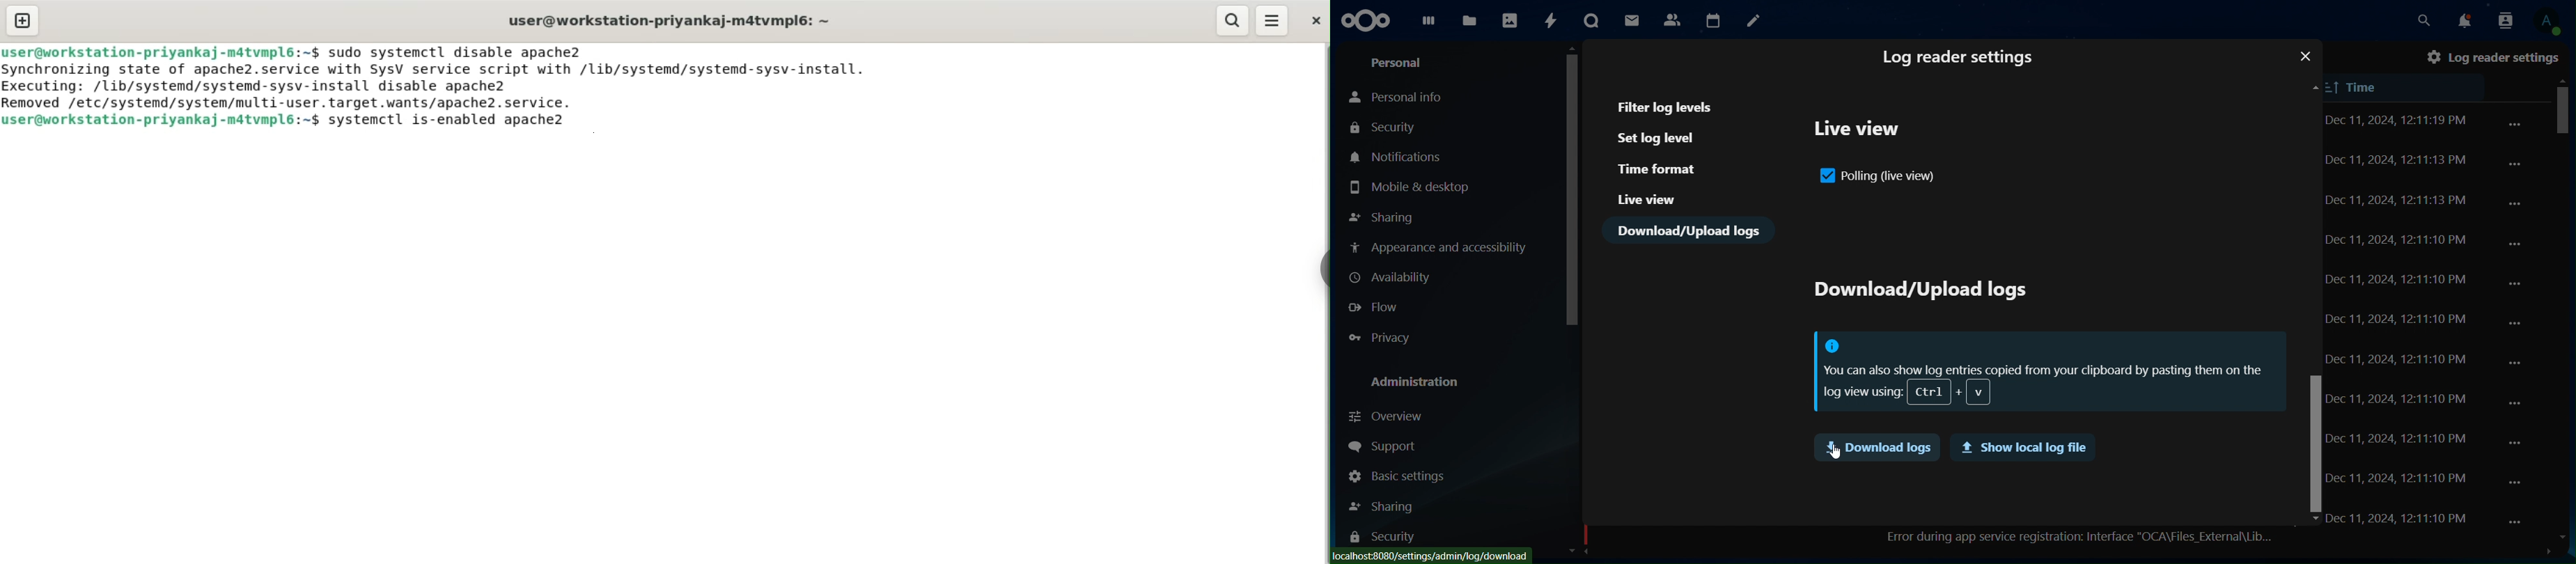  Describe the element at coordinates (1386, 127) in the screenshot. I see `security` at that location.